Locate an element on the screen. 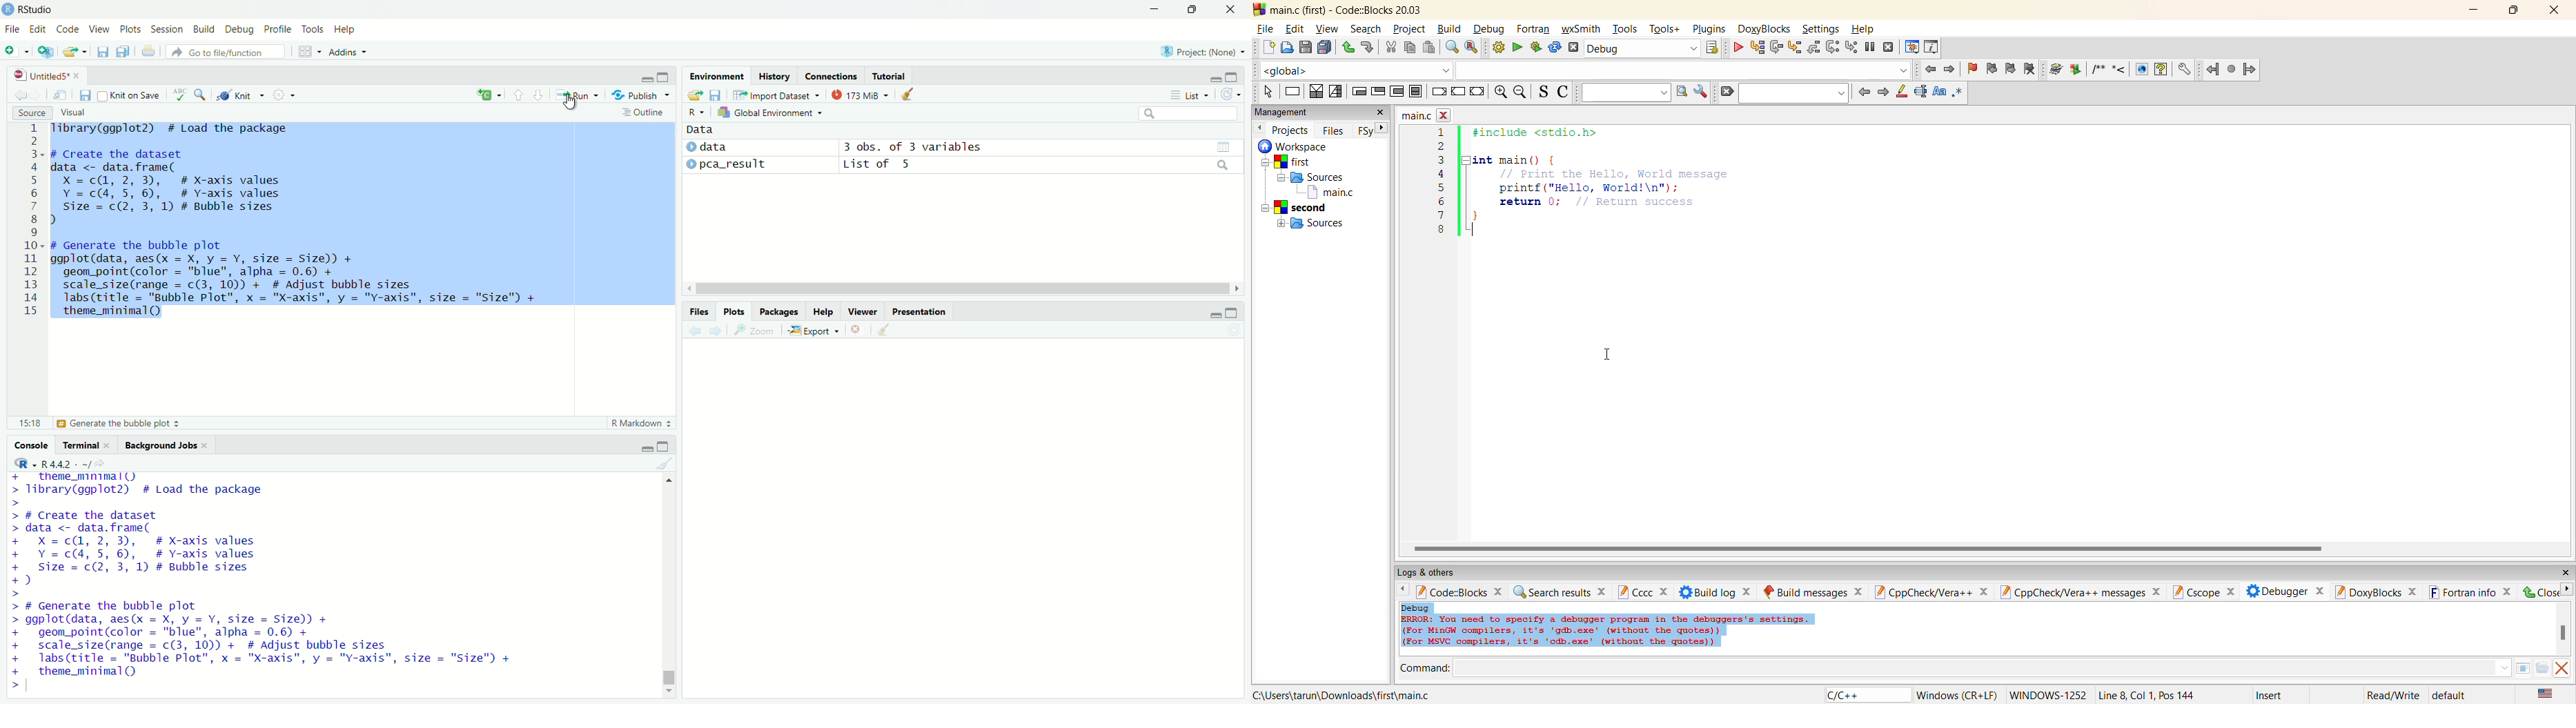 The width and height of the screenshot is (2576, 728). go forward is located at coordinates (40, 93).